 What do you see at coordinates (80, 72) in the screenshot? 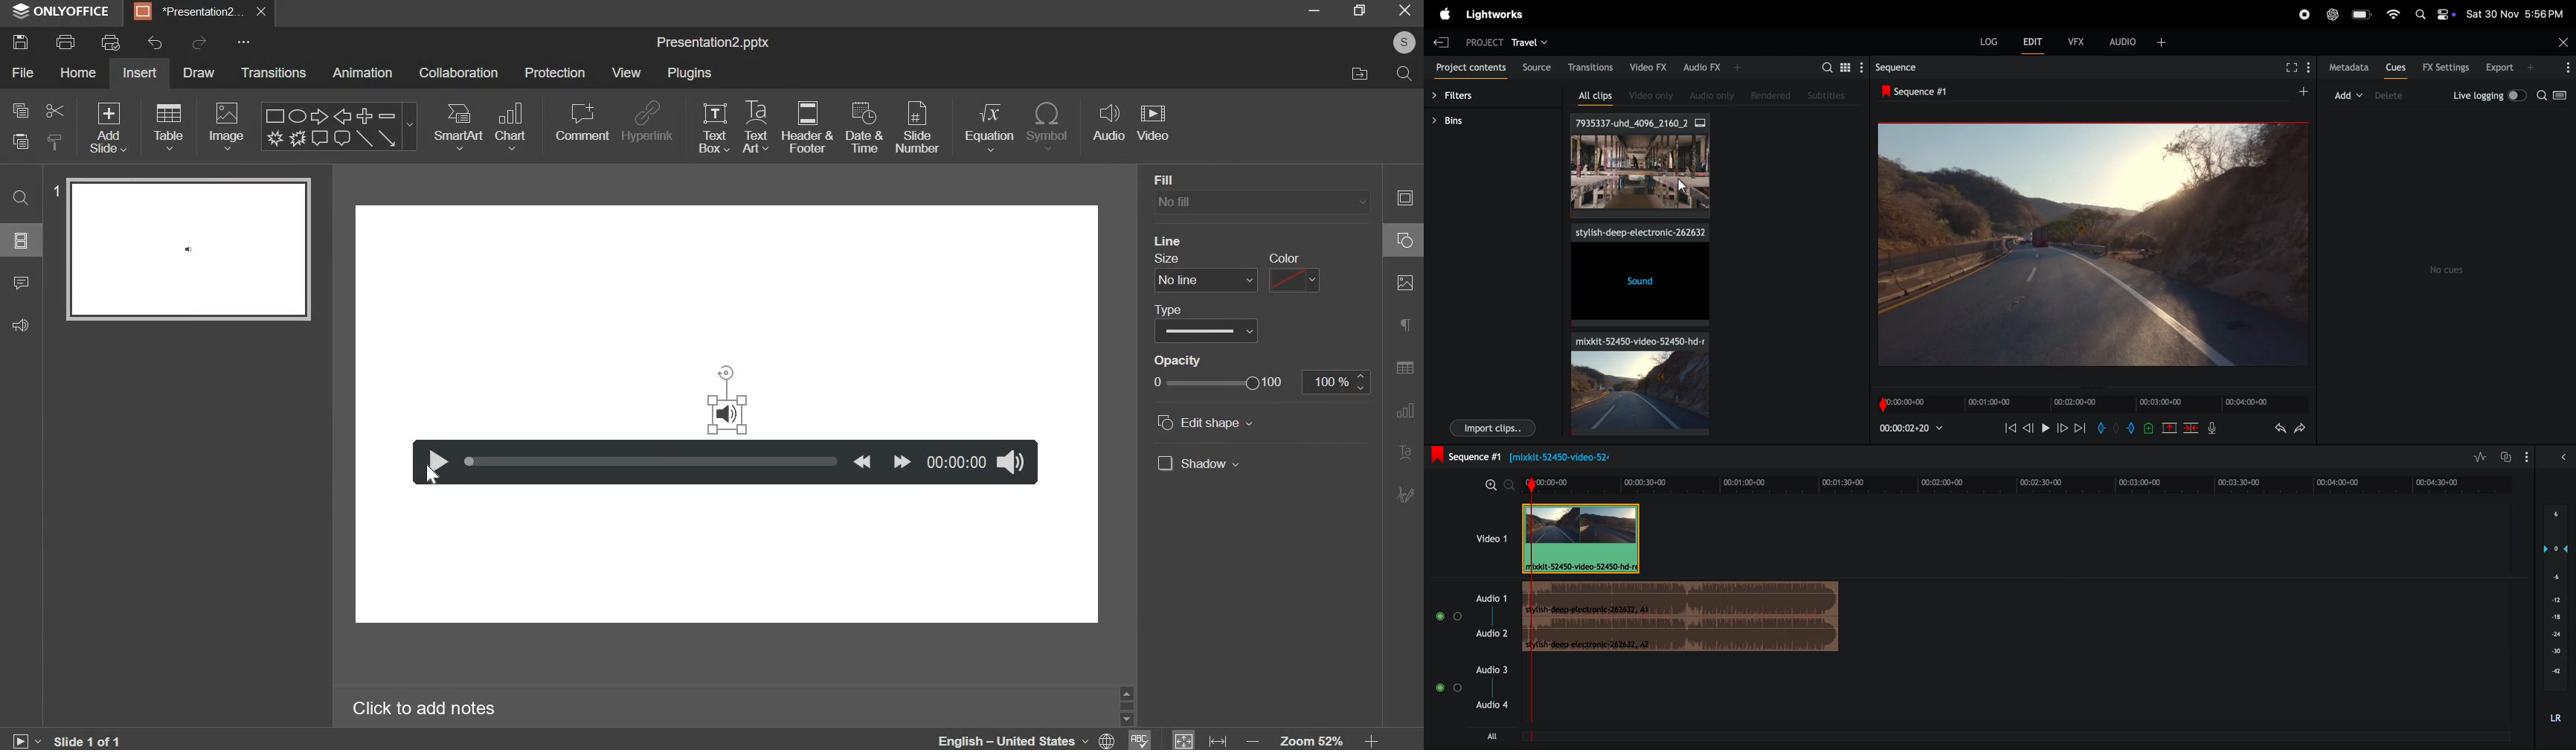
I see `home` at bounding box center [80, 72].